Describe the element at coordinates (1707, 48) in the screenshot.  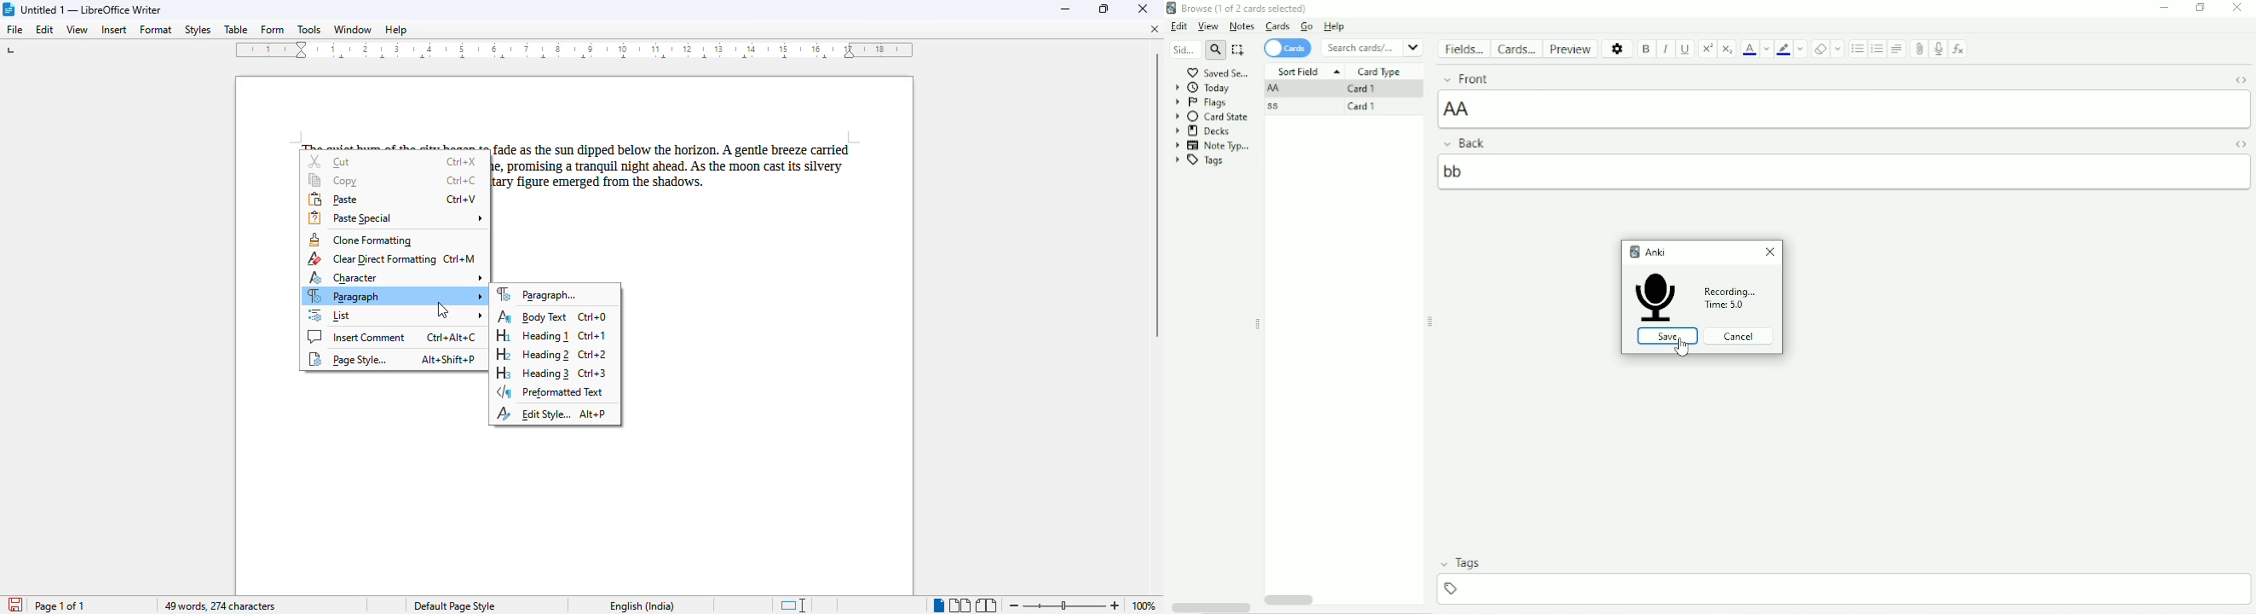
I see `Superscript` at that location.